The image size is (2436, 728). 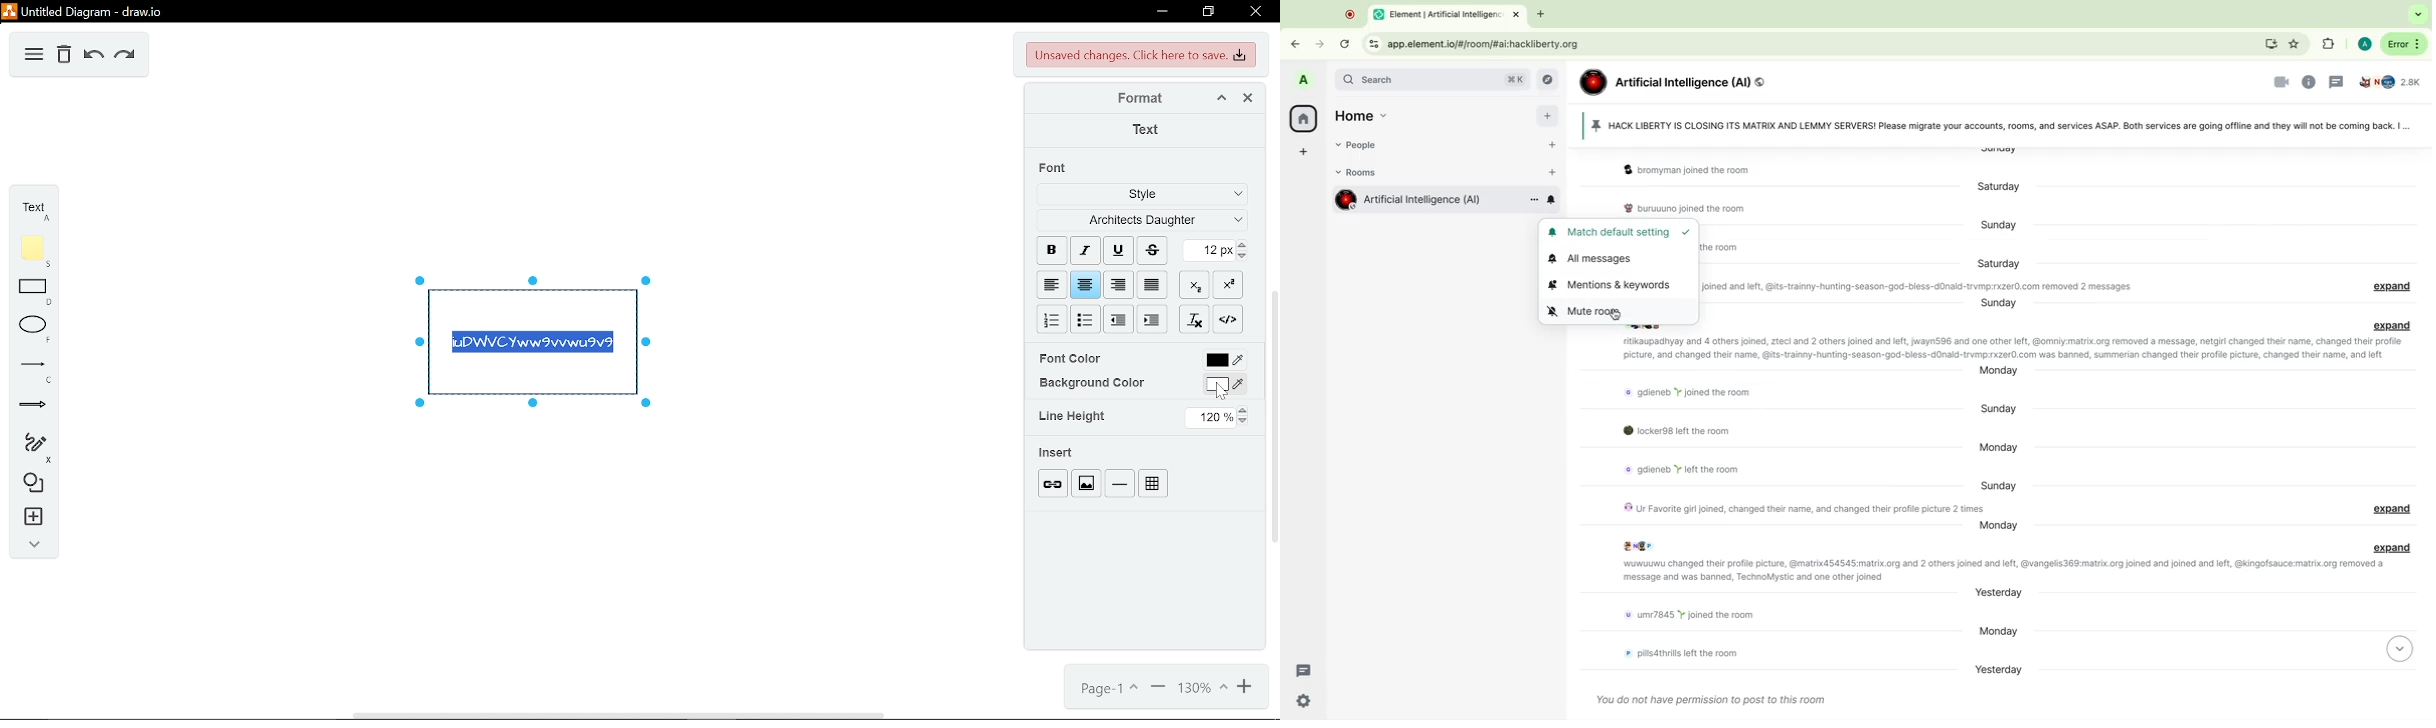 I want to click on HTML, so click(x=1229, y=319).